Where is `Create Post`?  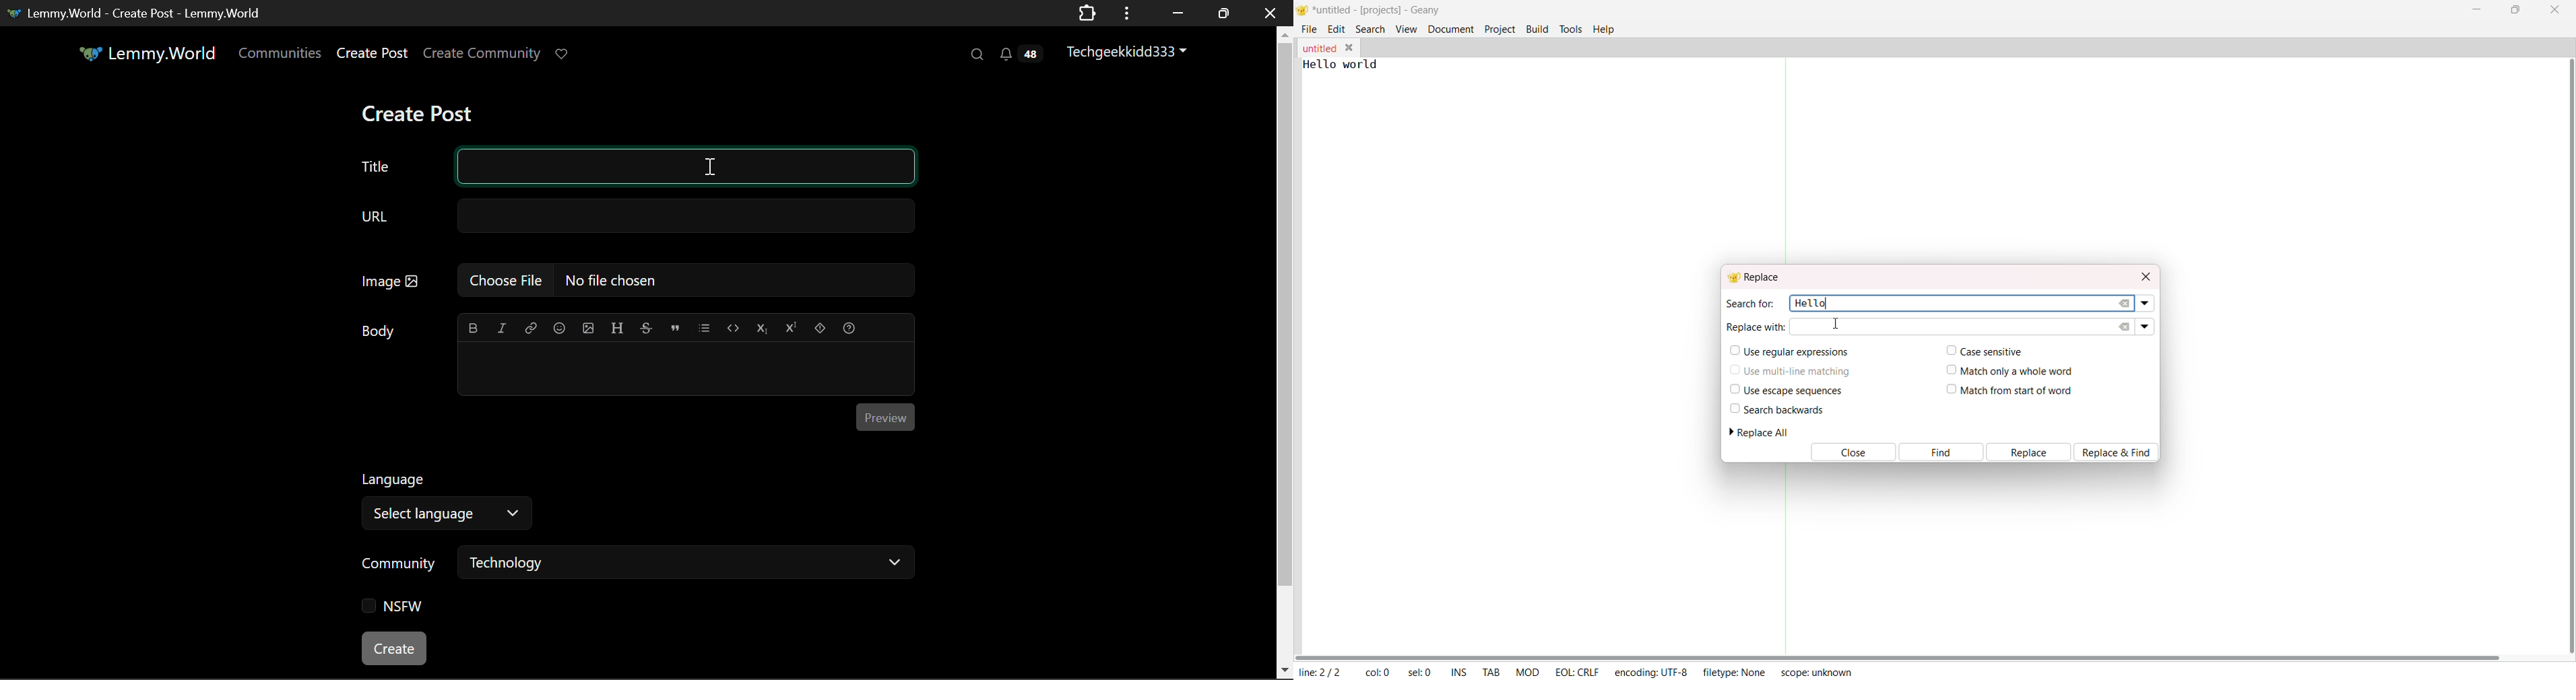
Create Post is located at coordinates (371, 55).